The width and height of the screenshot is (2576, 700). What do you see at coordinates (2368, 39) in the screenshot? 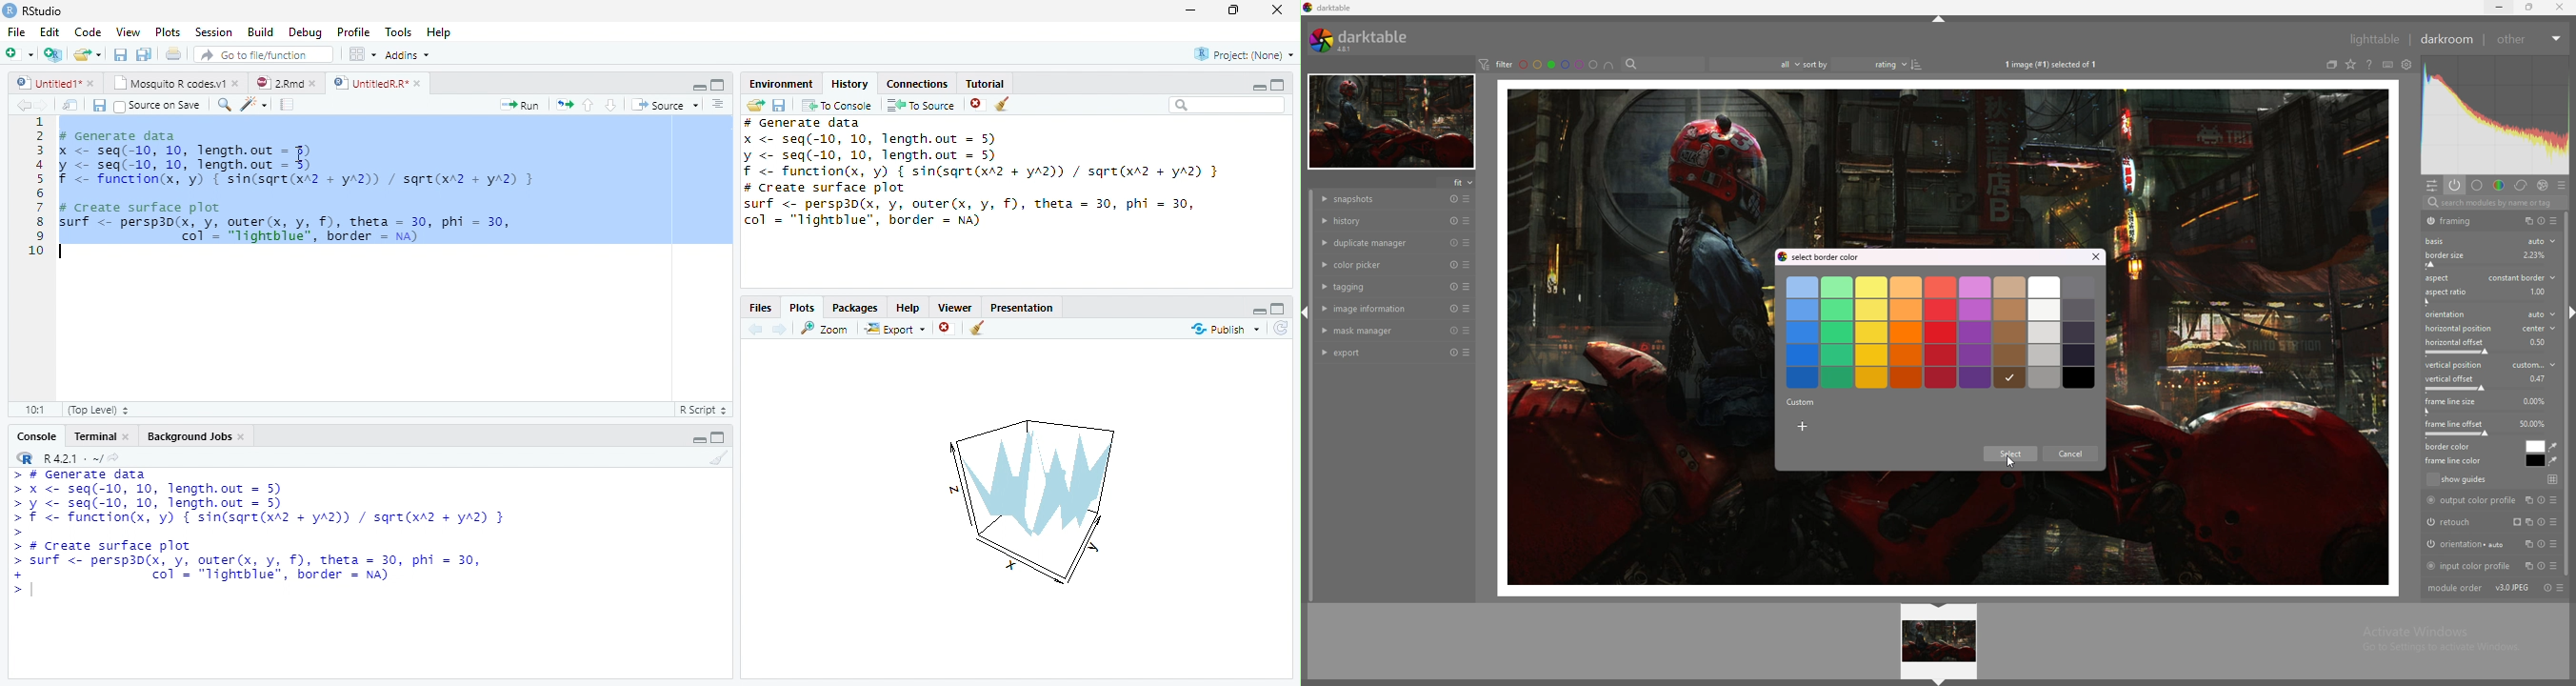
I see `lighttable` at bounding box center [2368, 39].